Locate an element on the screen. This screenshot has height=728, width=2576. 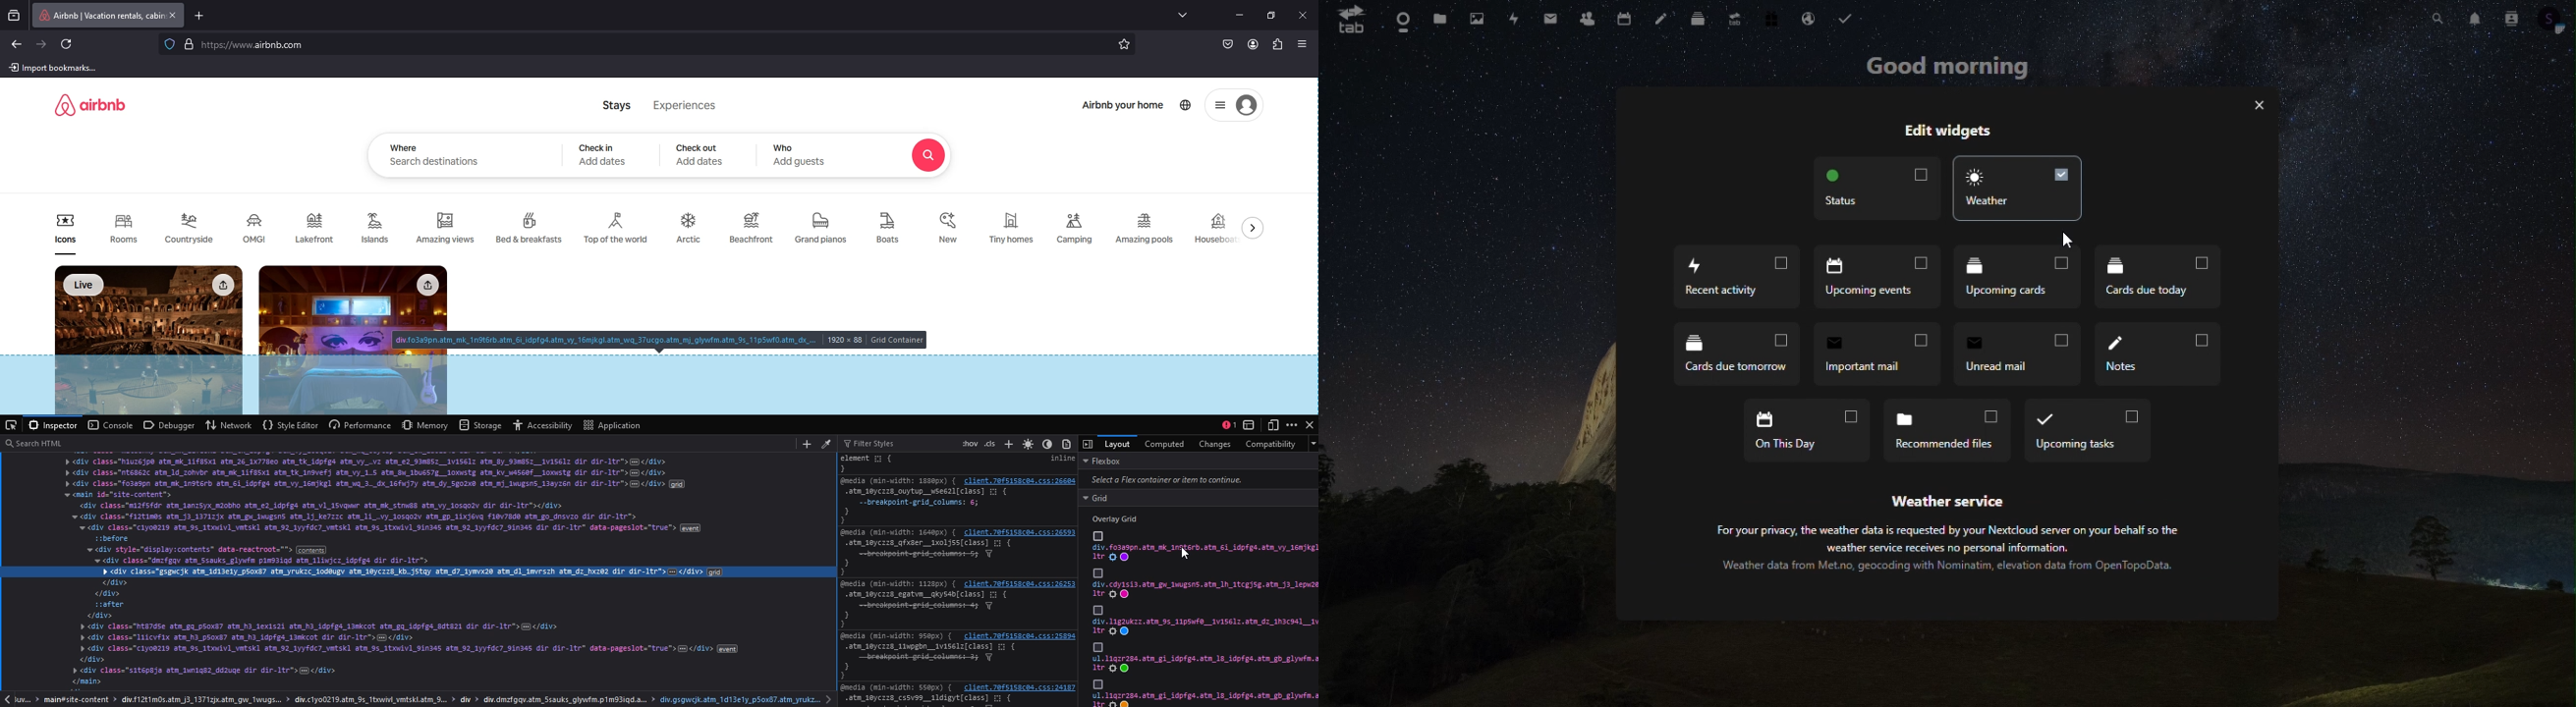
Add dates is located at coordinates (701, 162).